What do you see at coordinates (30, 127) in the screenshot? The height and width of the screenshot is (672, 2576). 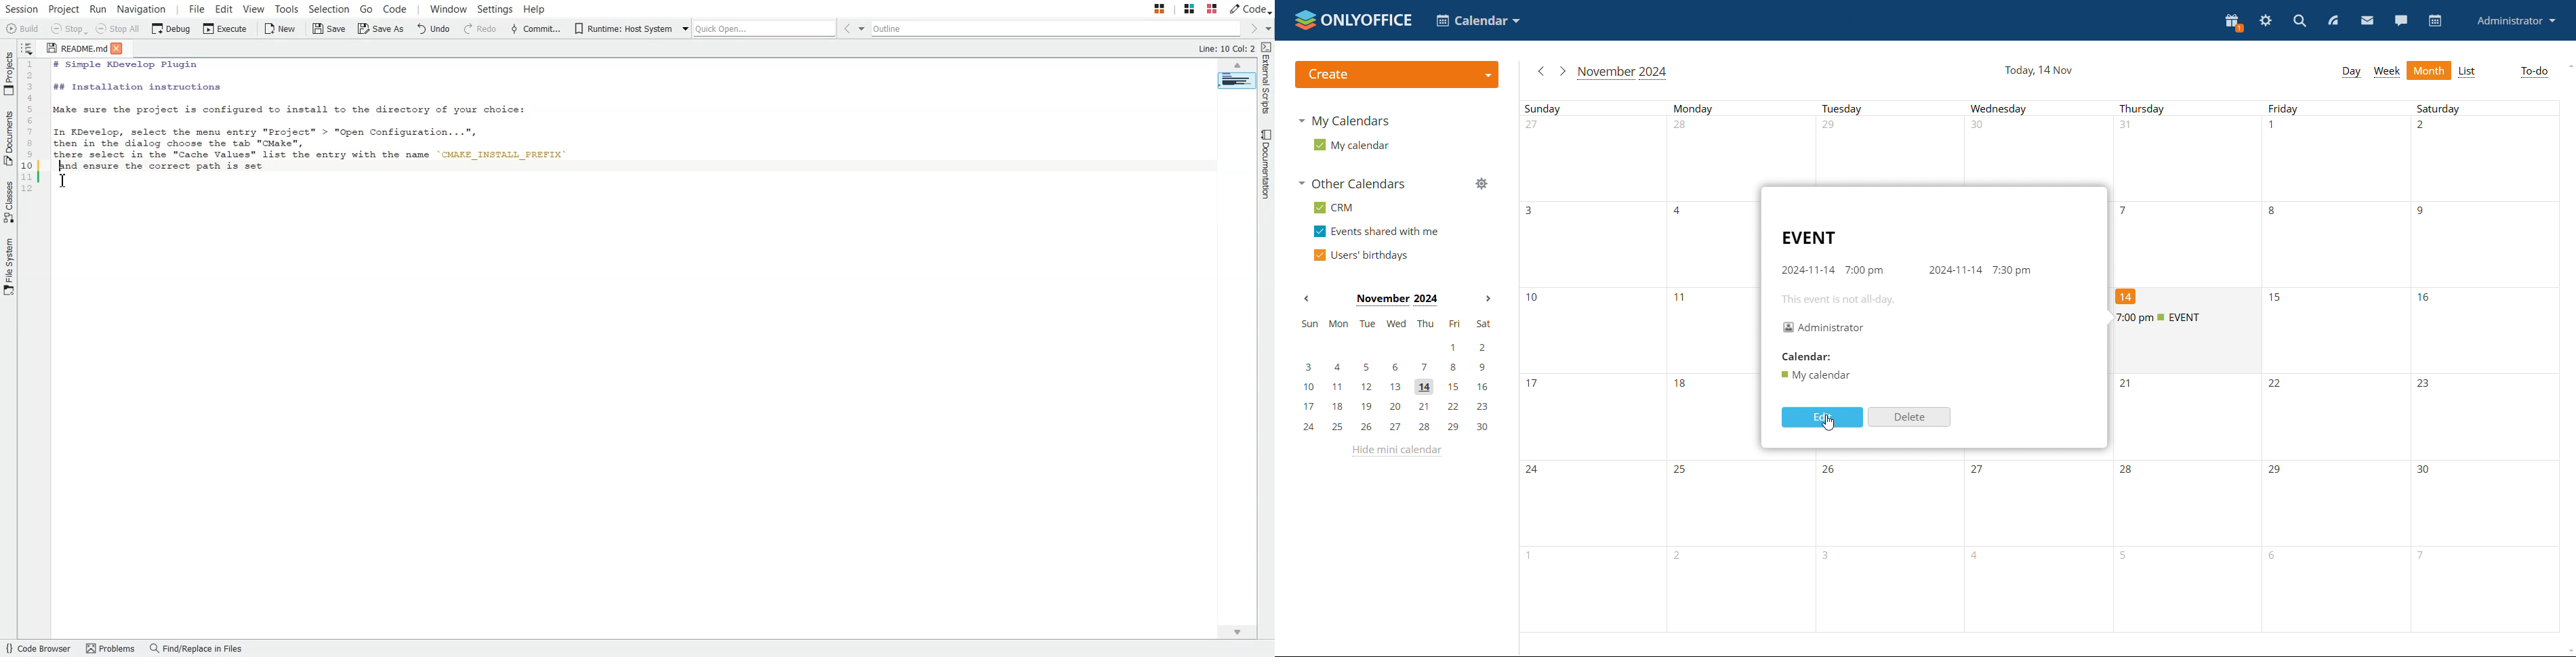 I see `Code Line` at bounding box center [30, 127].